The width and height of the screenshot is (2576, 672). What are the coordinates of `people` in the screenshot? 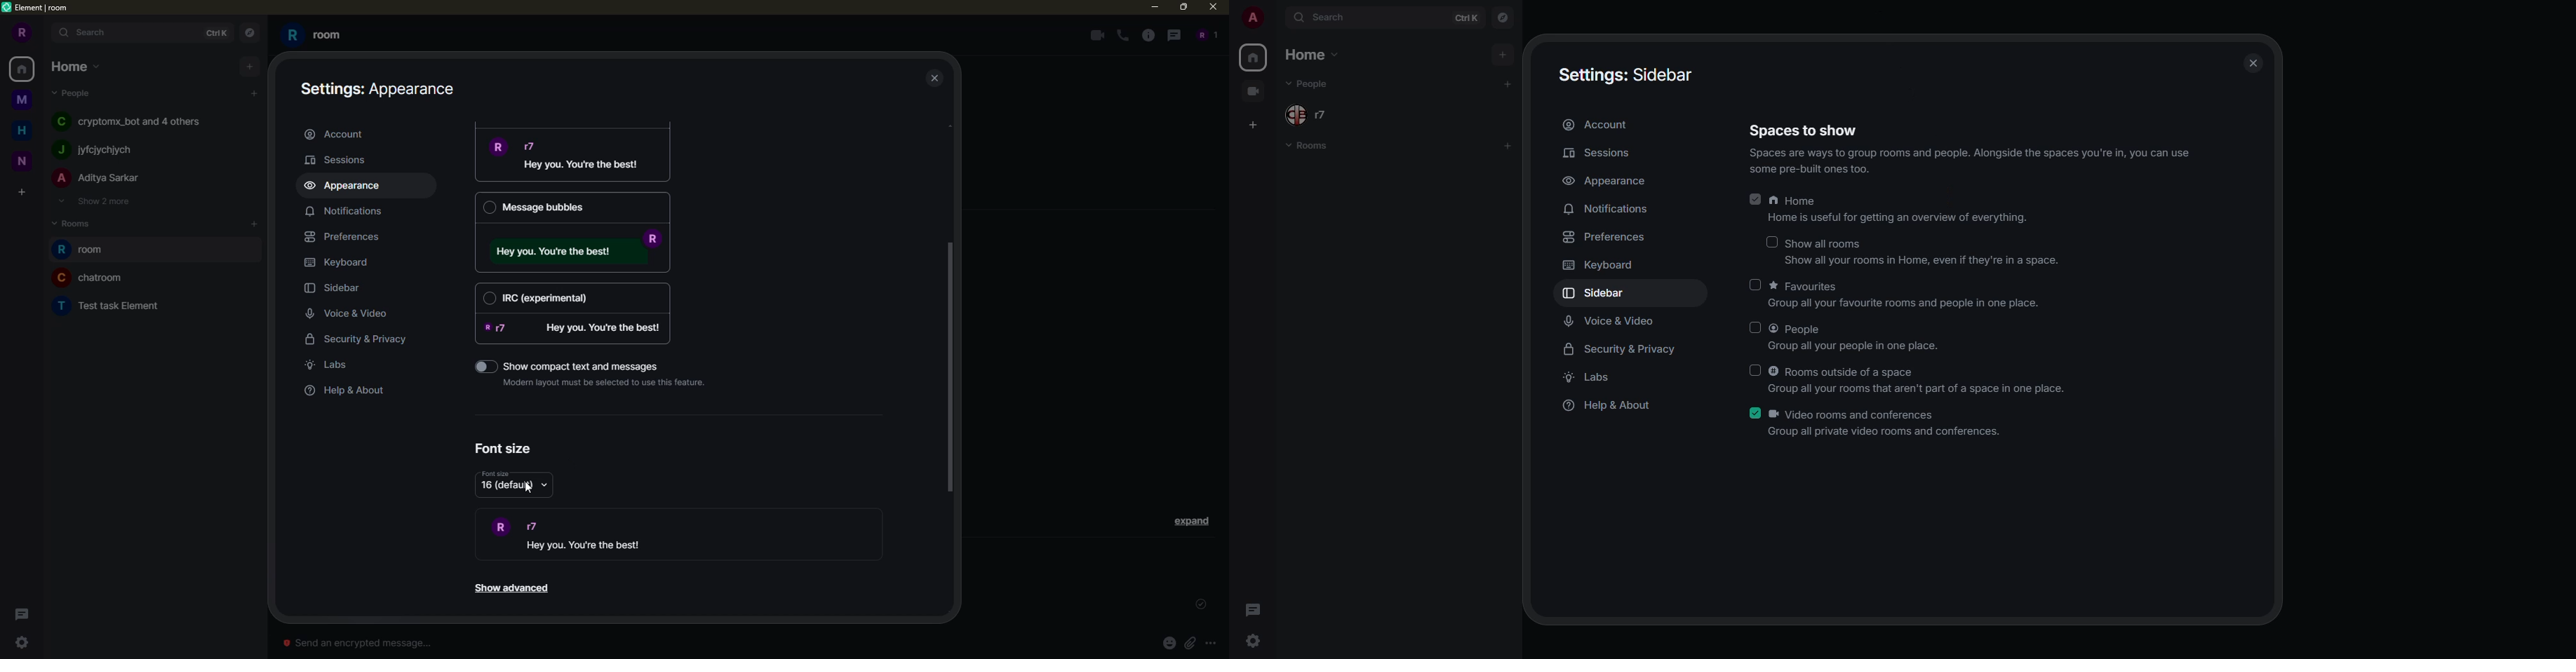 It's located at (133, 120).